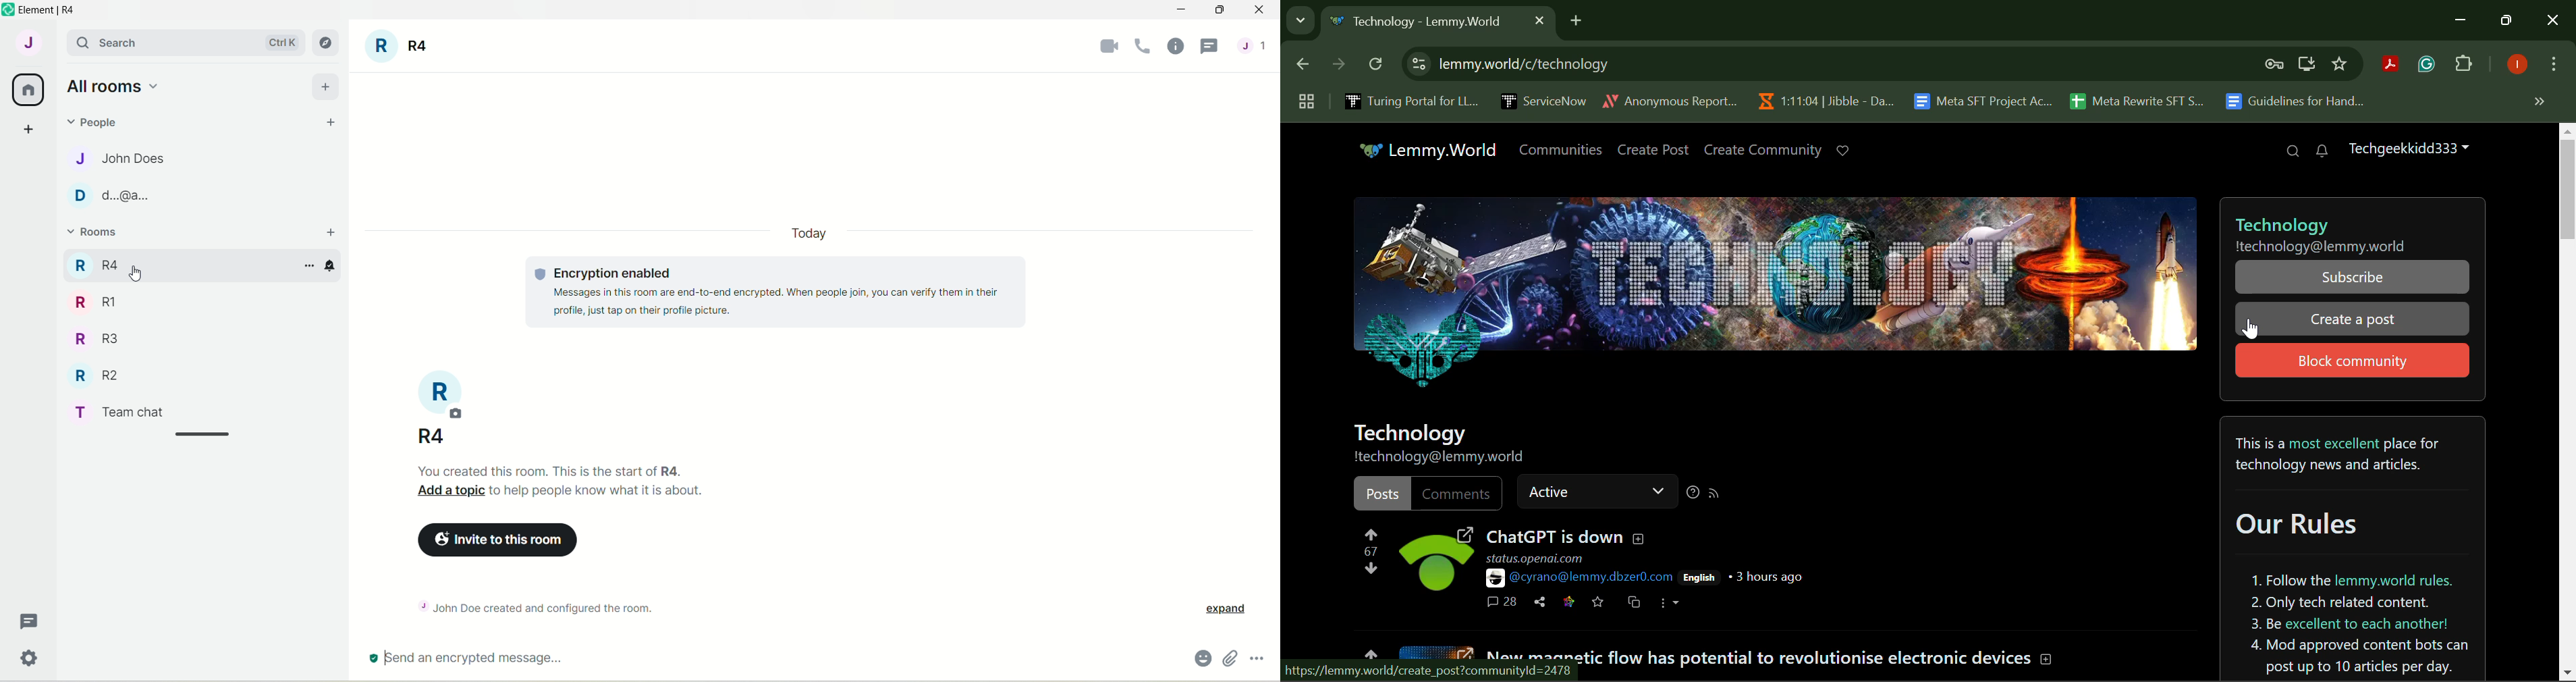 The height and width of the screenshot is (700, 2576). What do you see at coordinates (1634, 601) in the screenshot?
I see `Cross-post` at bounding box center [1634, 601].